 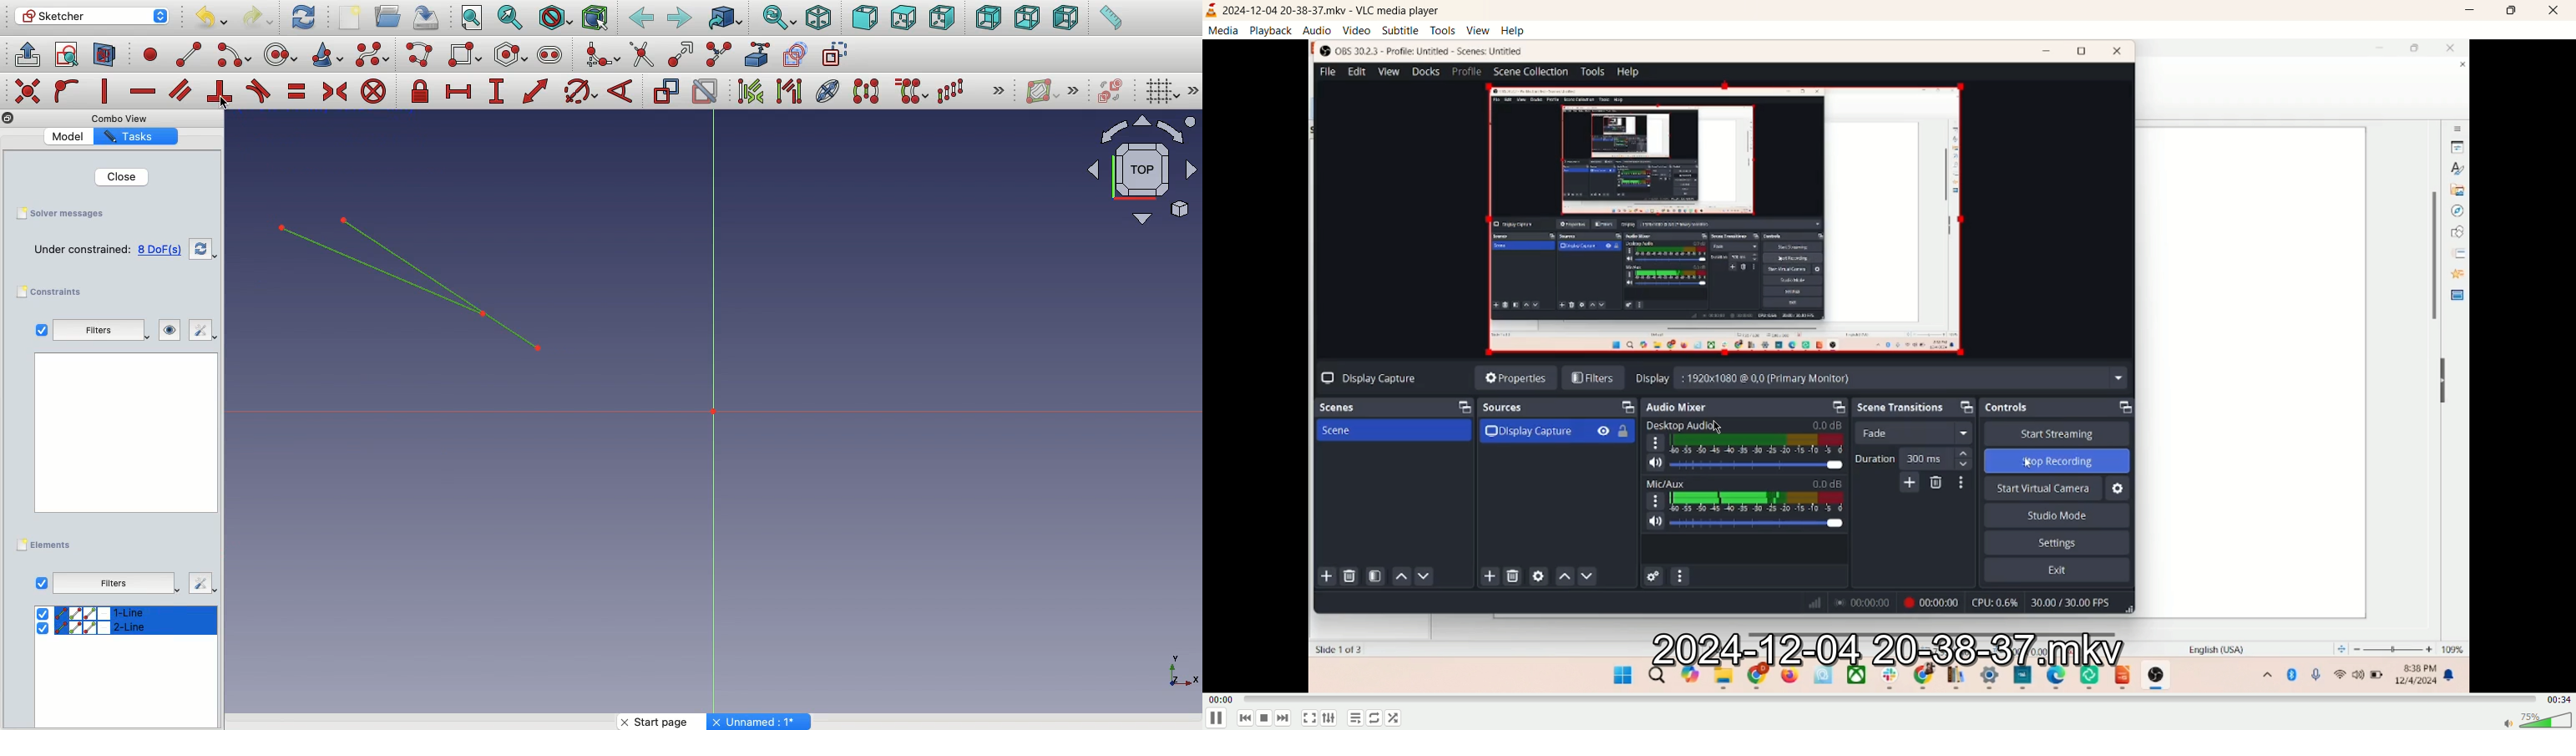 I want to click on playlist, so click(x=1355, y=719).